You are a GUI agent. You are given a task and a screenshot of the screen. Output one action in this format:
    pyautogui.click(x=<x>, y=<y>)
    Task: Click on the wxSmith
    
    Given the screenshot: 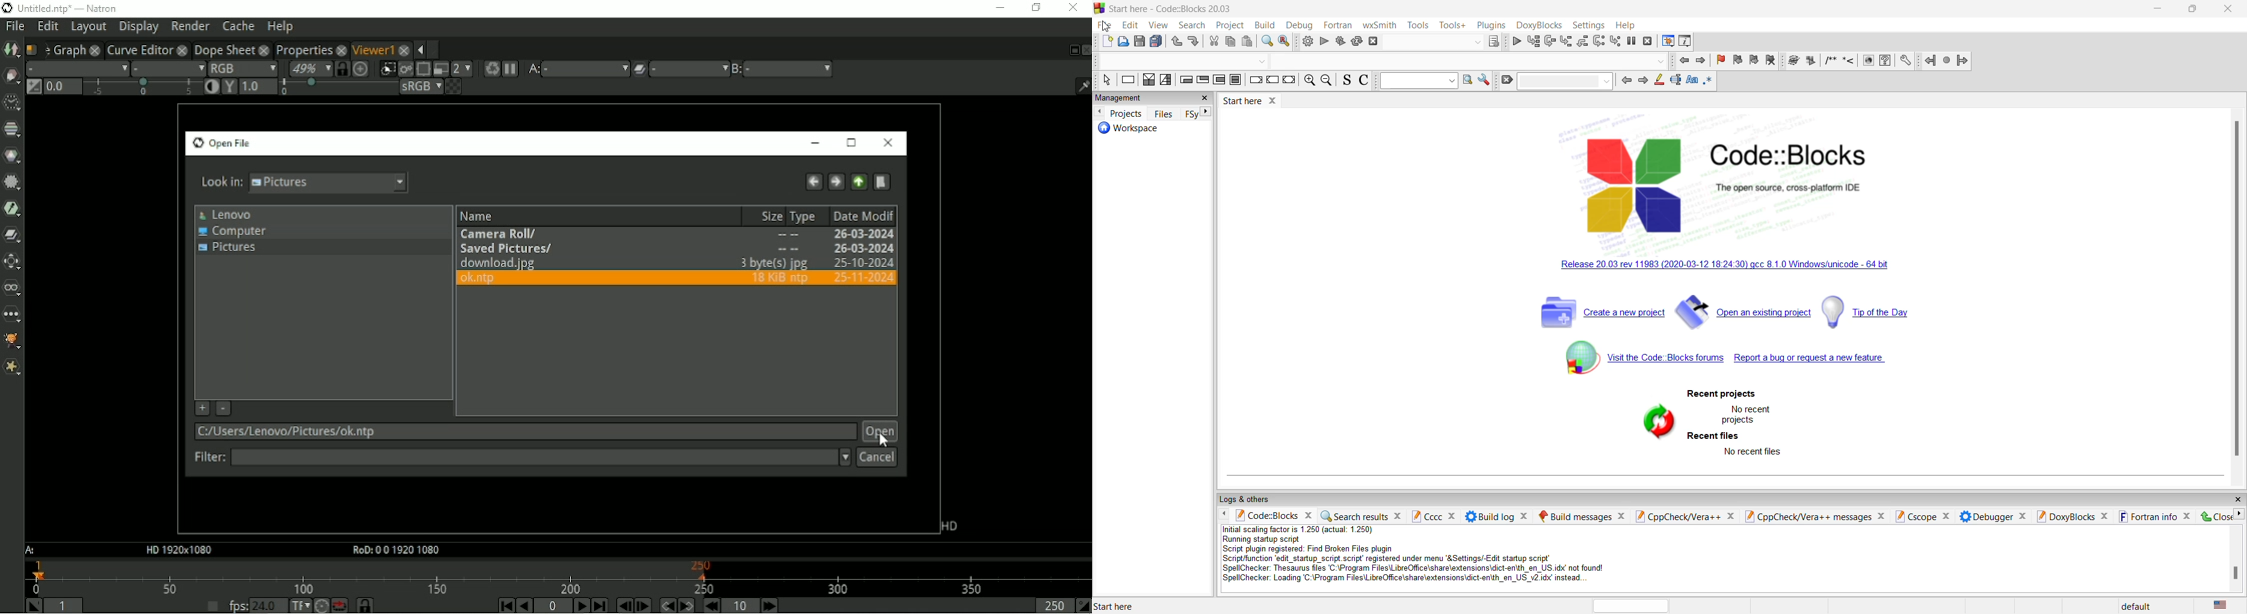 What is the action you would take?
    pyautogui.click(x=1380, y=25)
    